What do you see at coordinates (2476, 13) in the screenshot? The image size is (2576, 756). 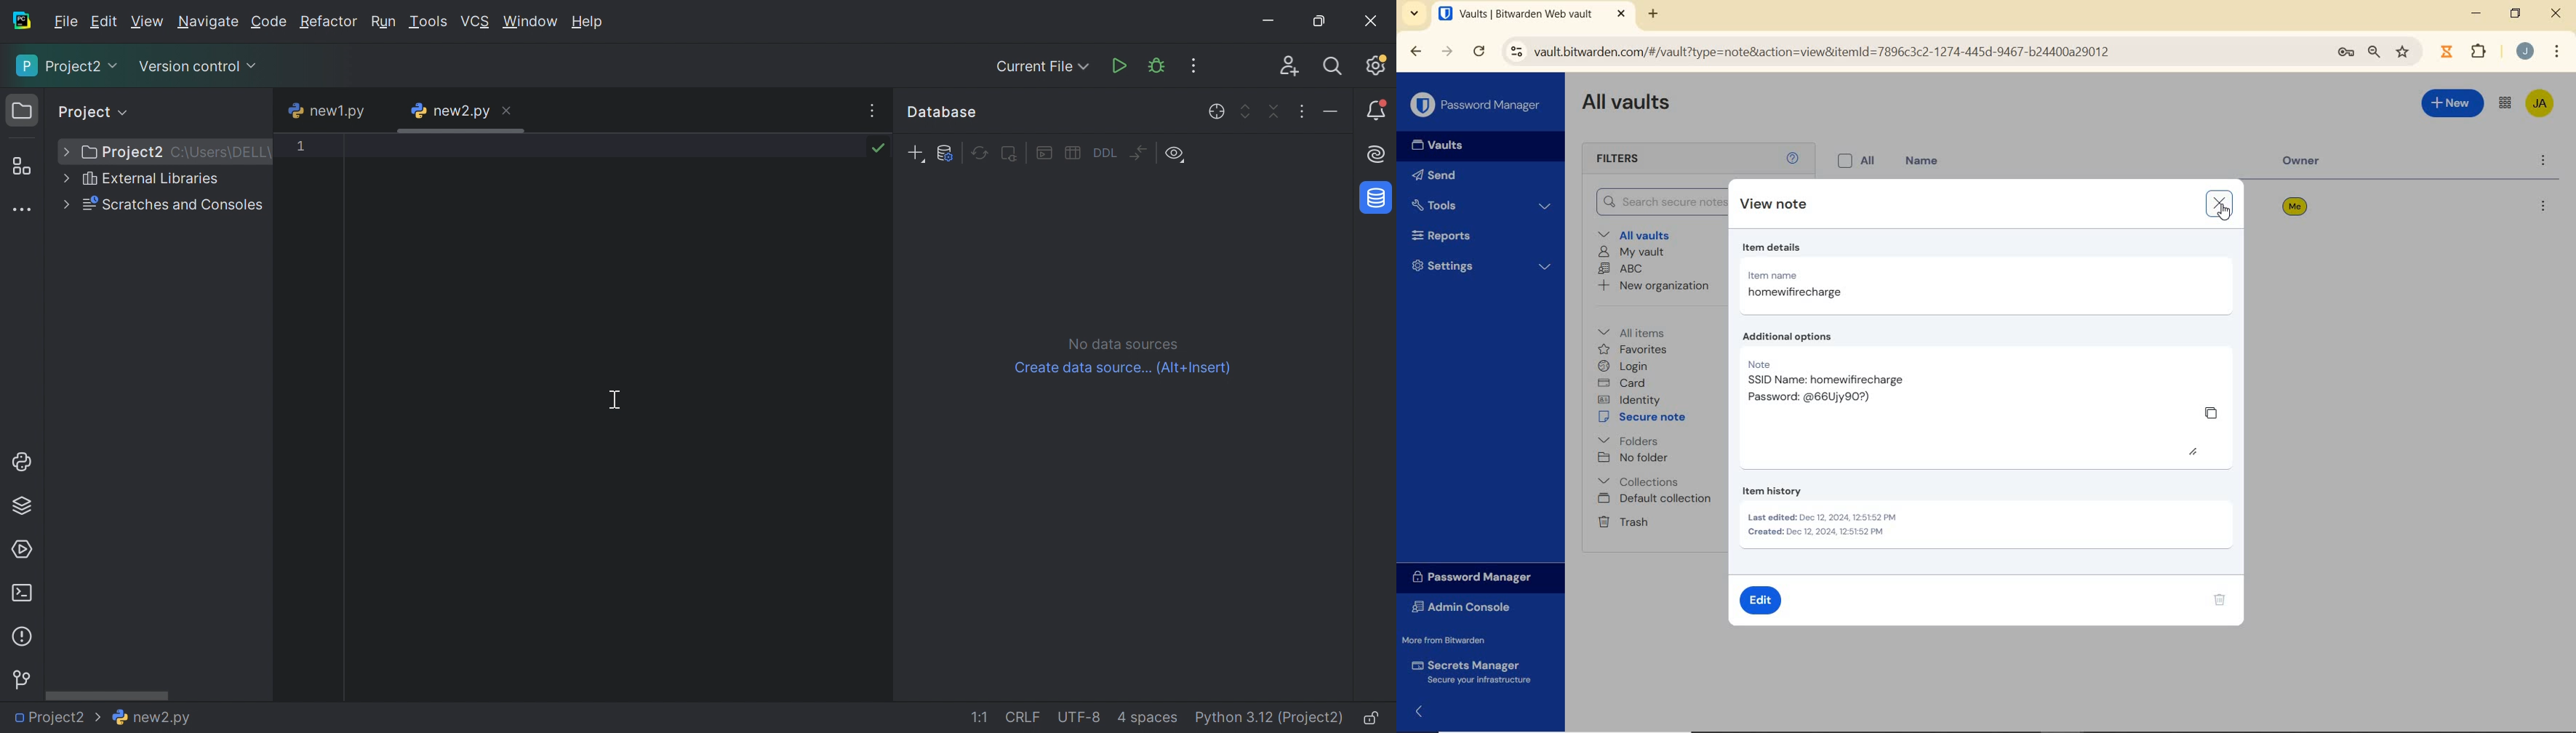 I see `minimize` at bounding box center [2476, 13].